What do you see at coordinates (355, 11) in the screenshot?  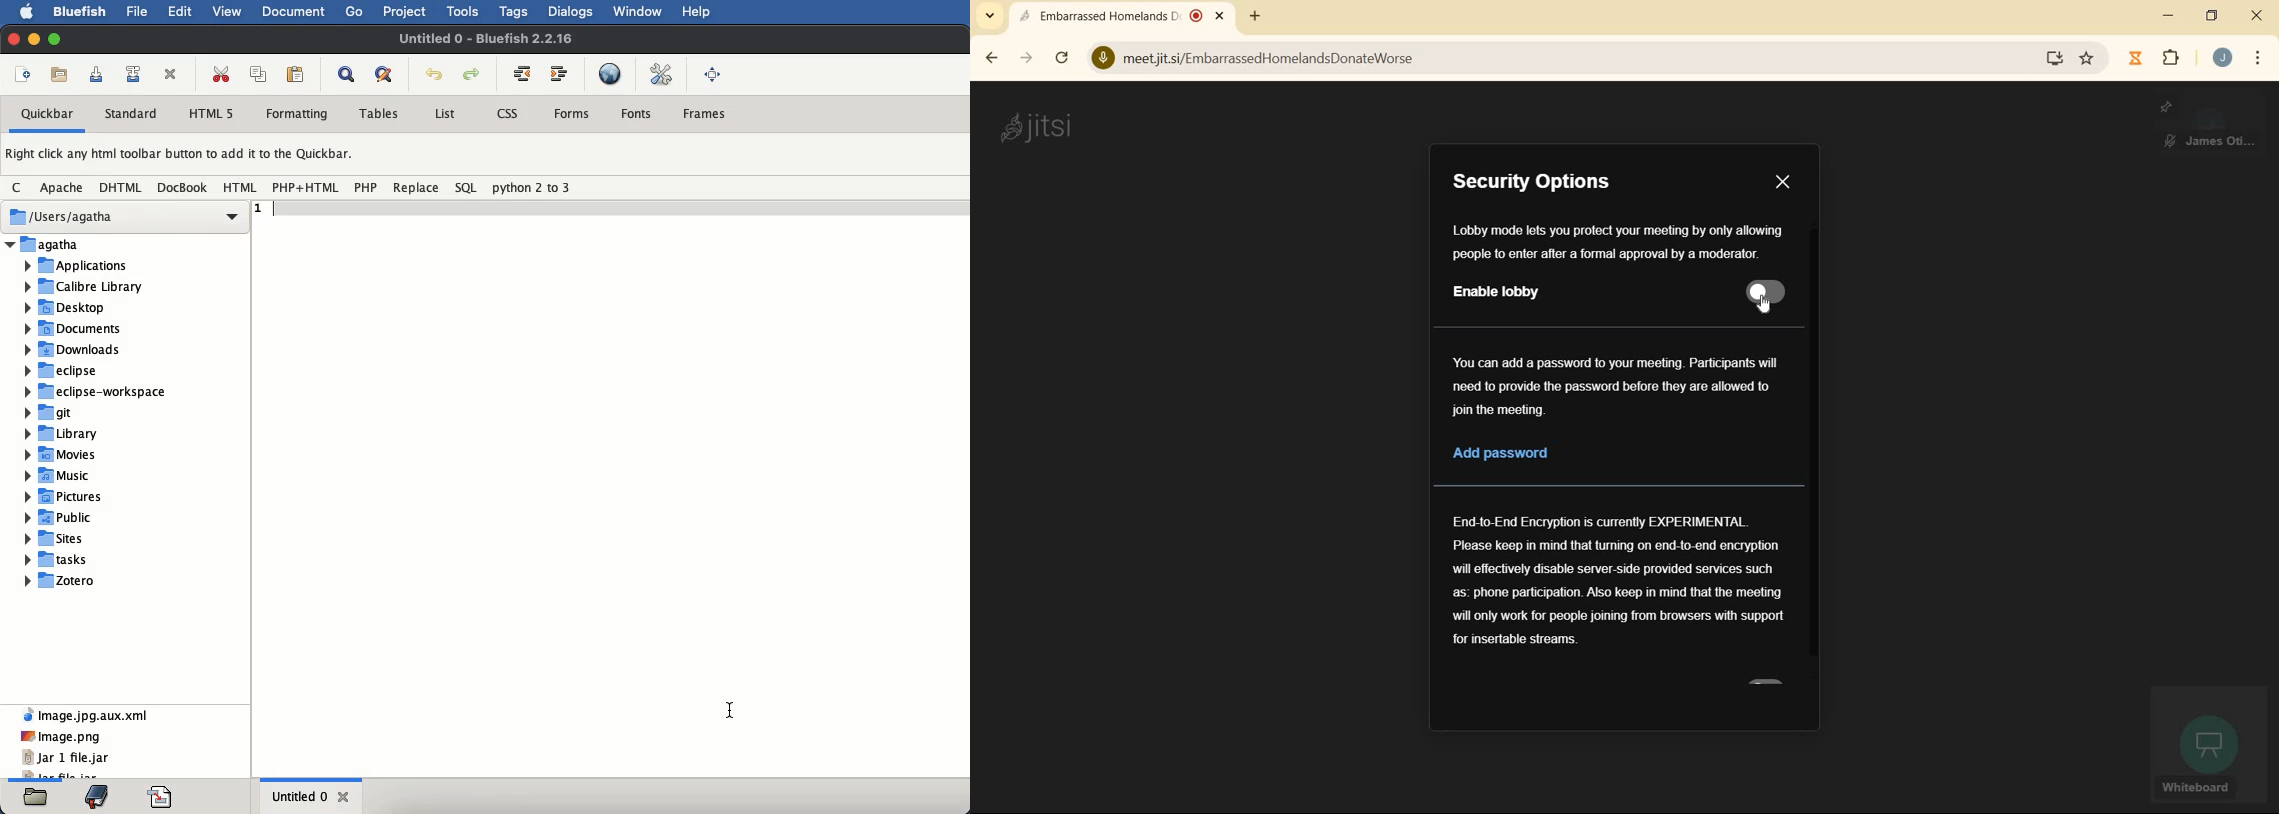 I see `go` at bounding box center [355, 11].